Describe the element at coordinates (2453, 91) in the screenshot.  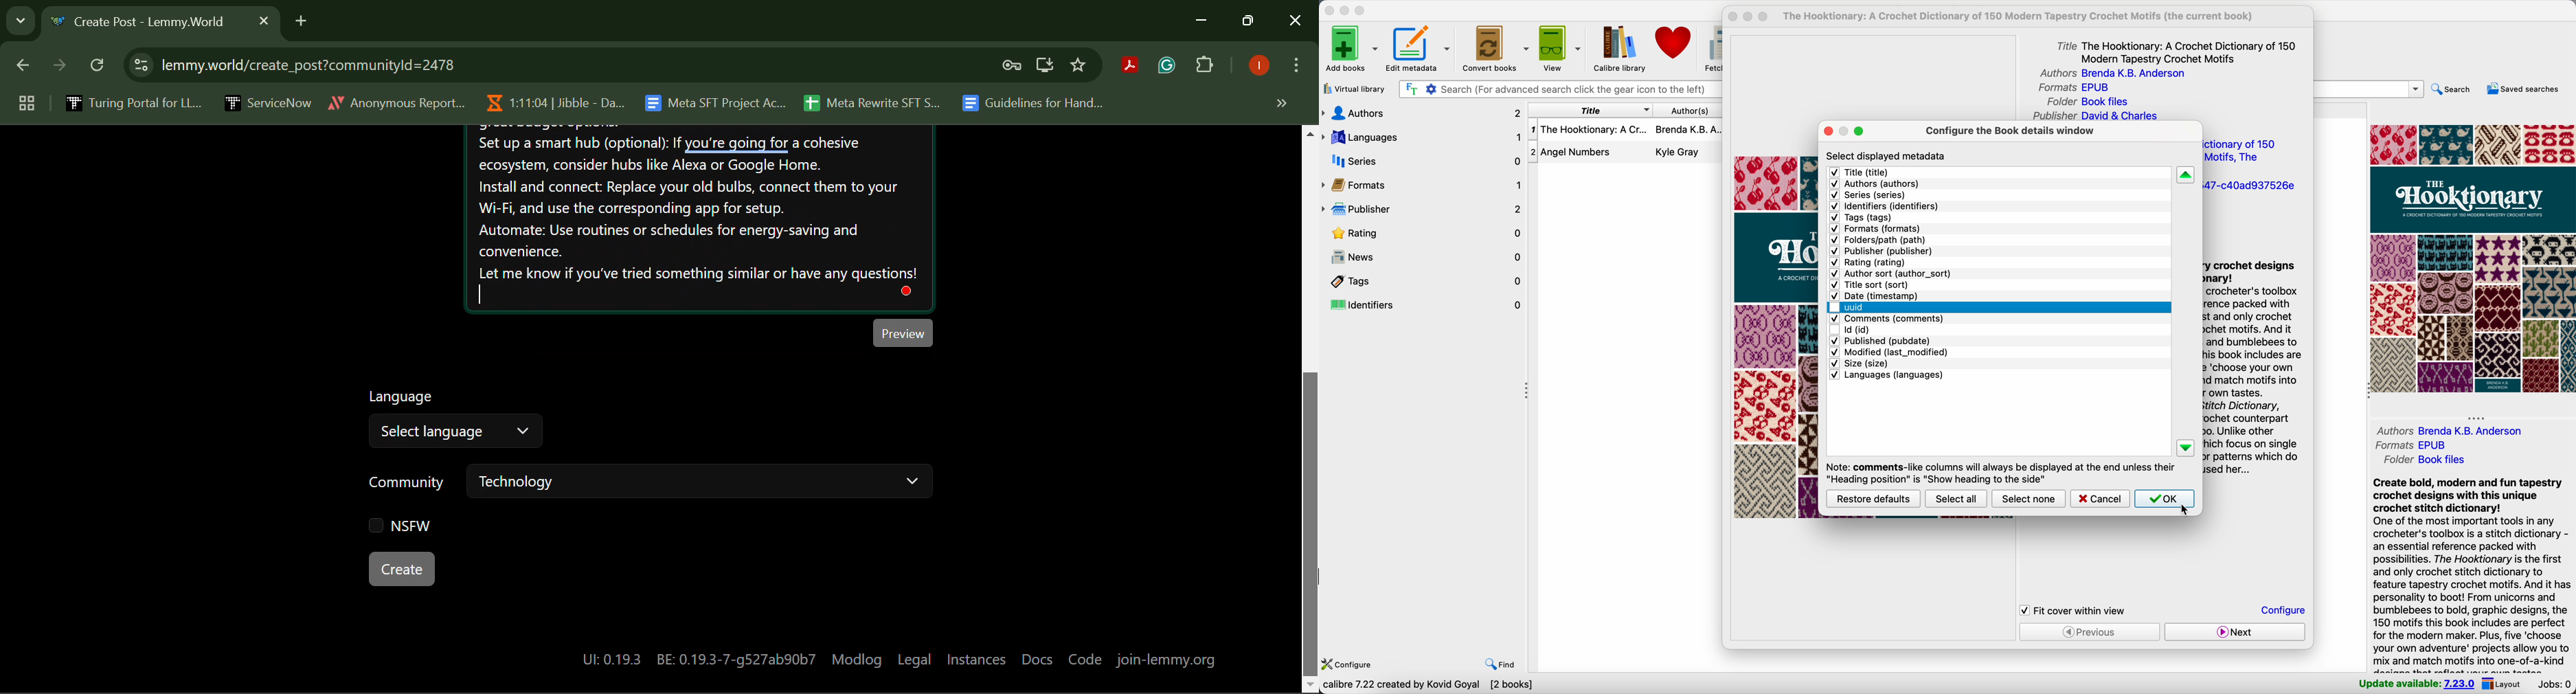
I see `search` at that location.